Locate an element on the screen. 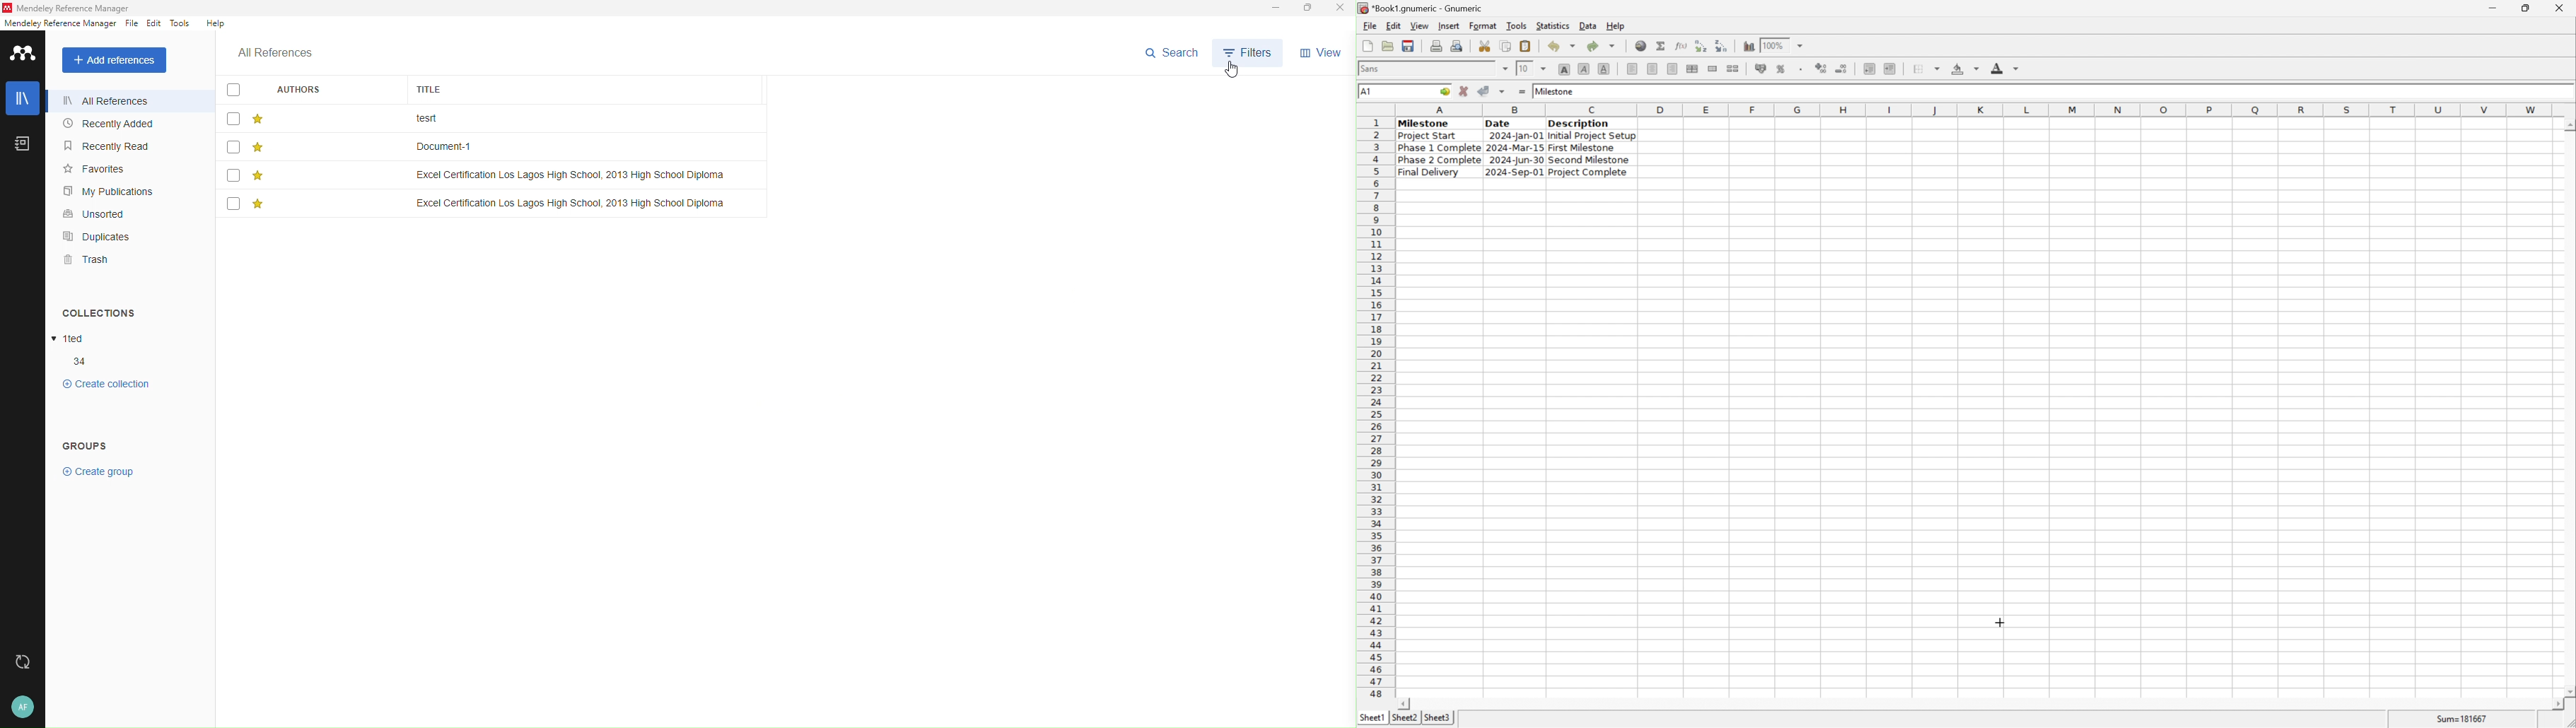 The width and height of the screenshot is (2576, 728). cancel changes is located at coordinates (1467, 92).